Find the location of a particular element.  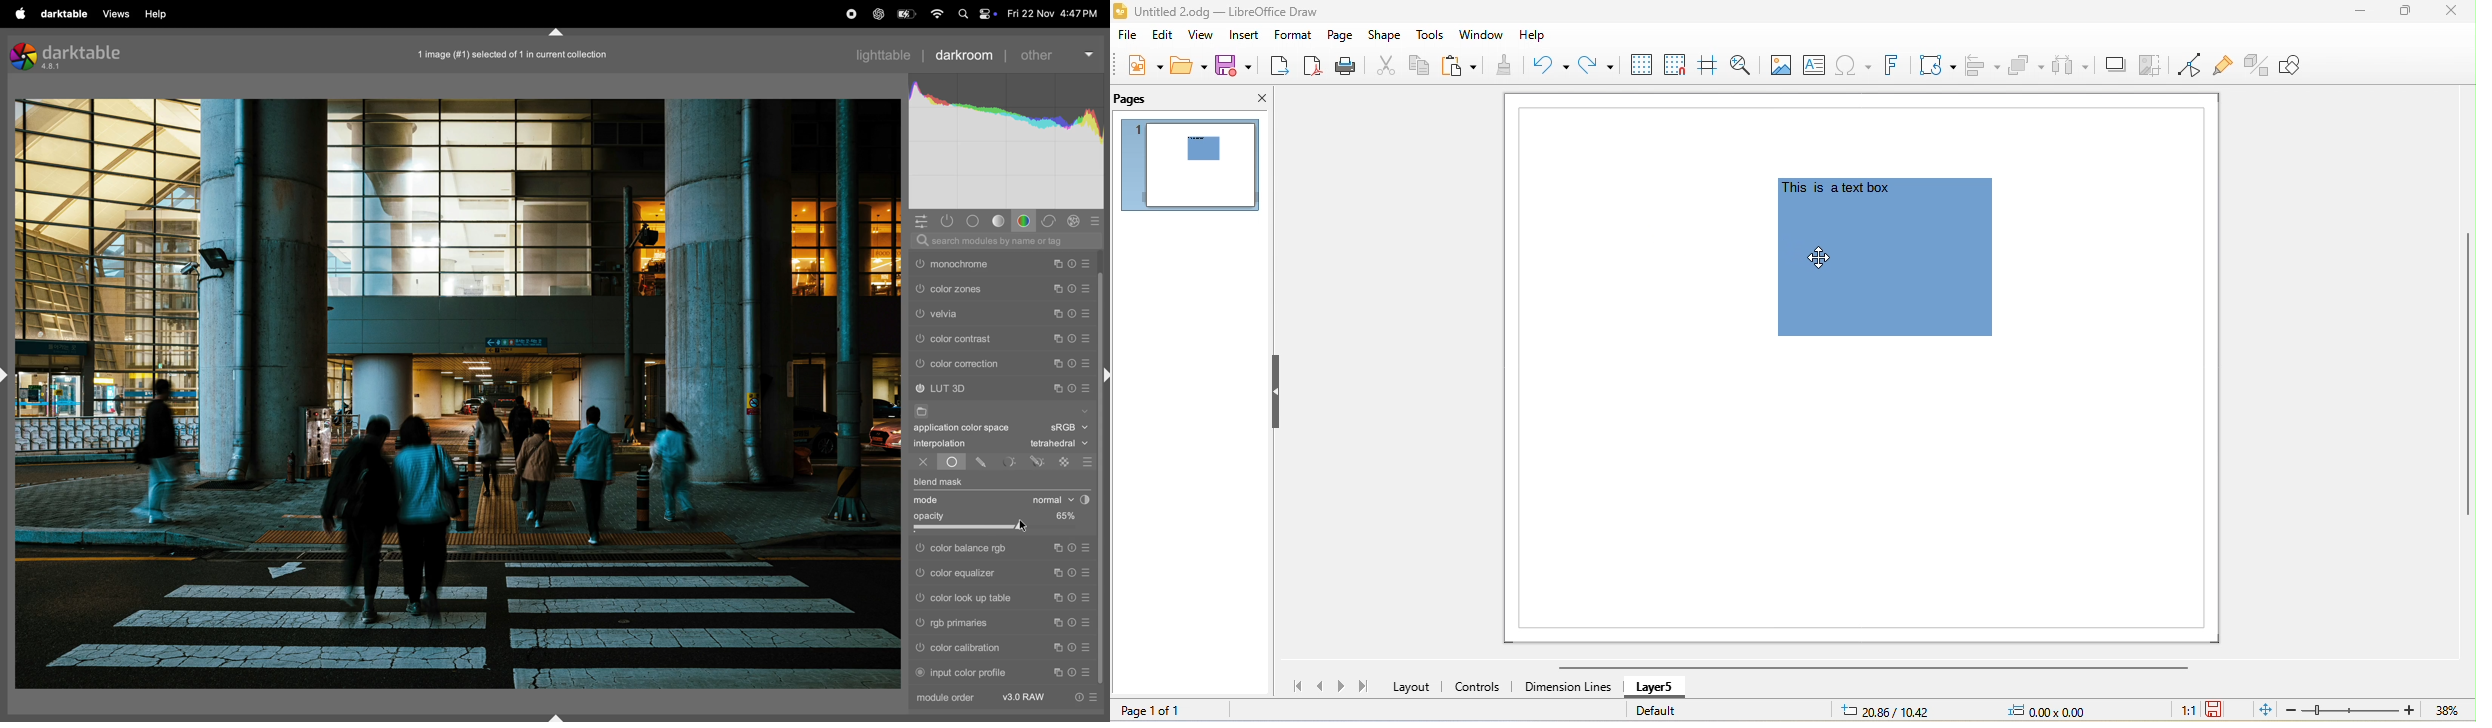

0.00x0.00 is located at coordinates (2053, 710).